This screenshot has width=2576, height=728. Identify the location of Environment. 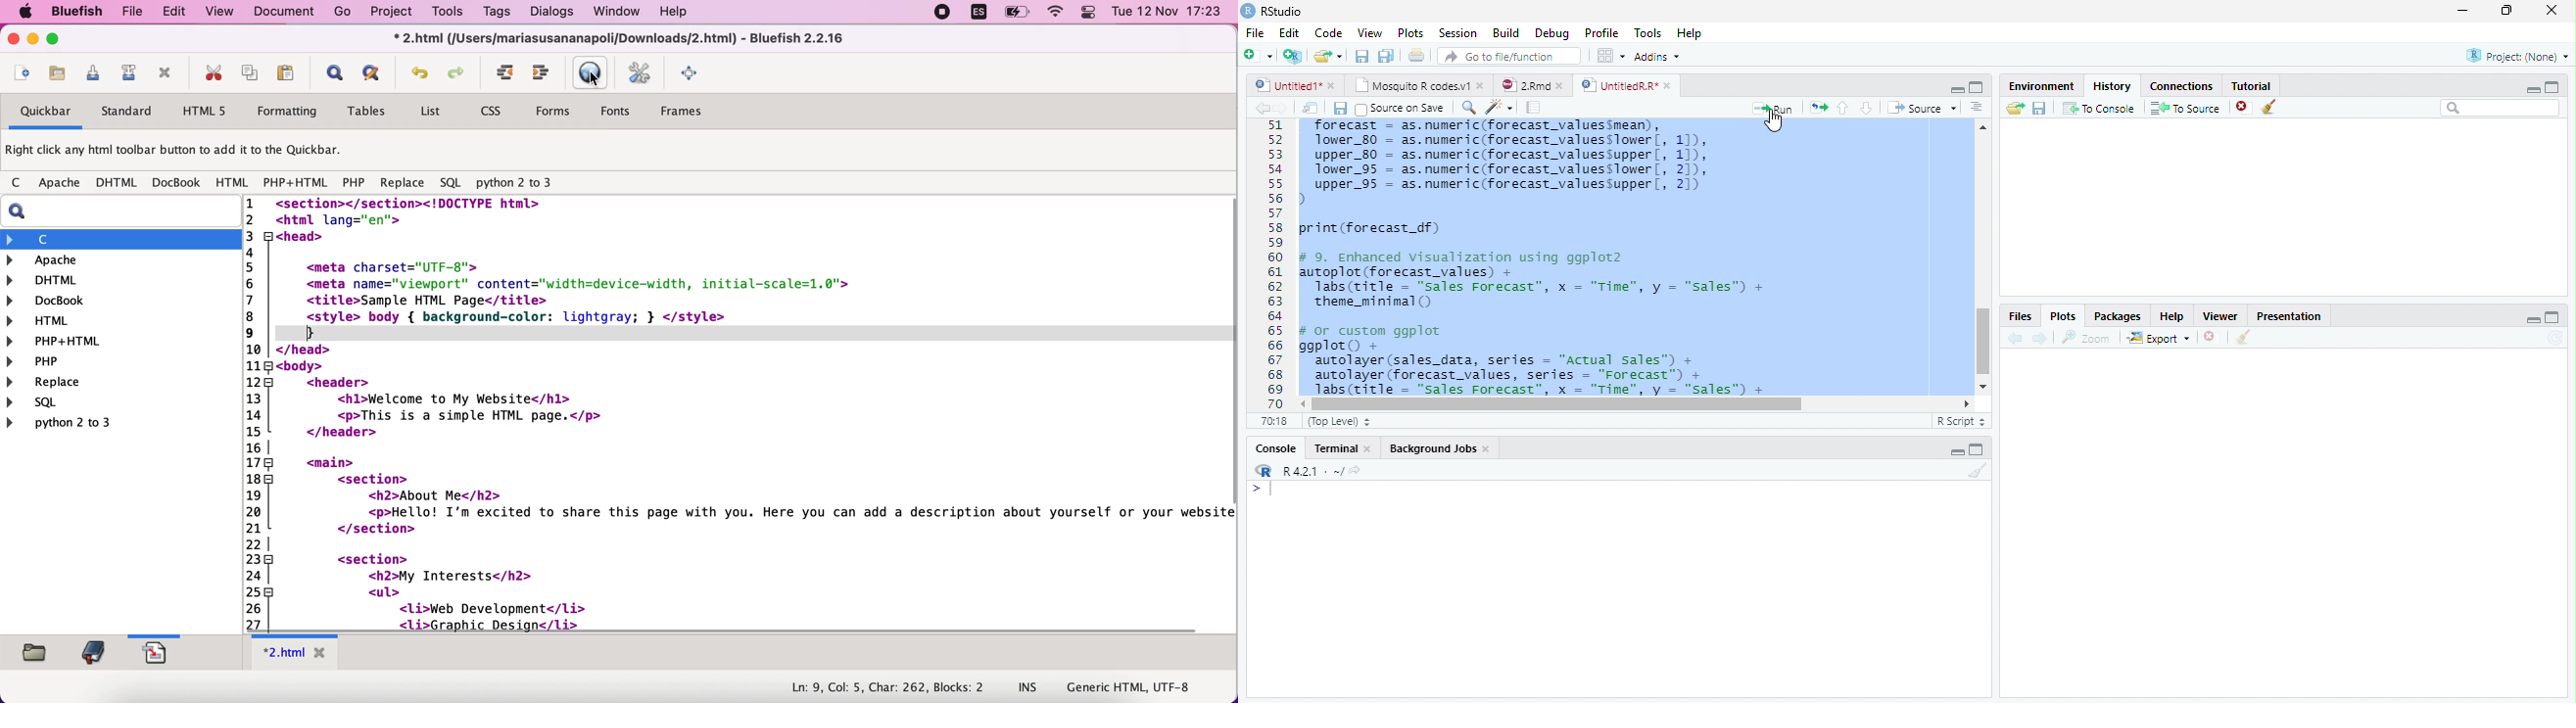
(2043, 87).